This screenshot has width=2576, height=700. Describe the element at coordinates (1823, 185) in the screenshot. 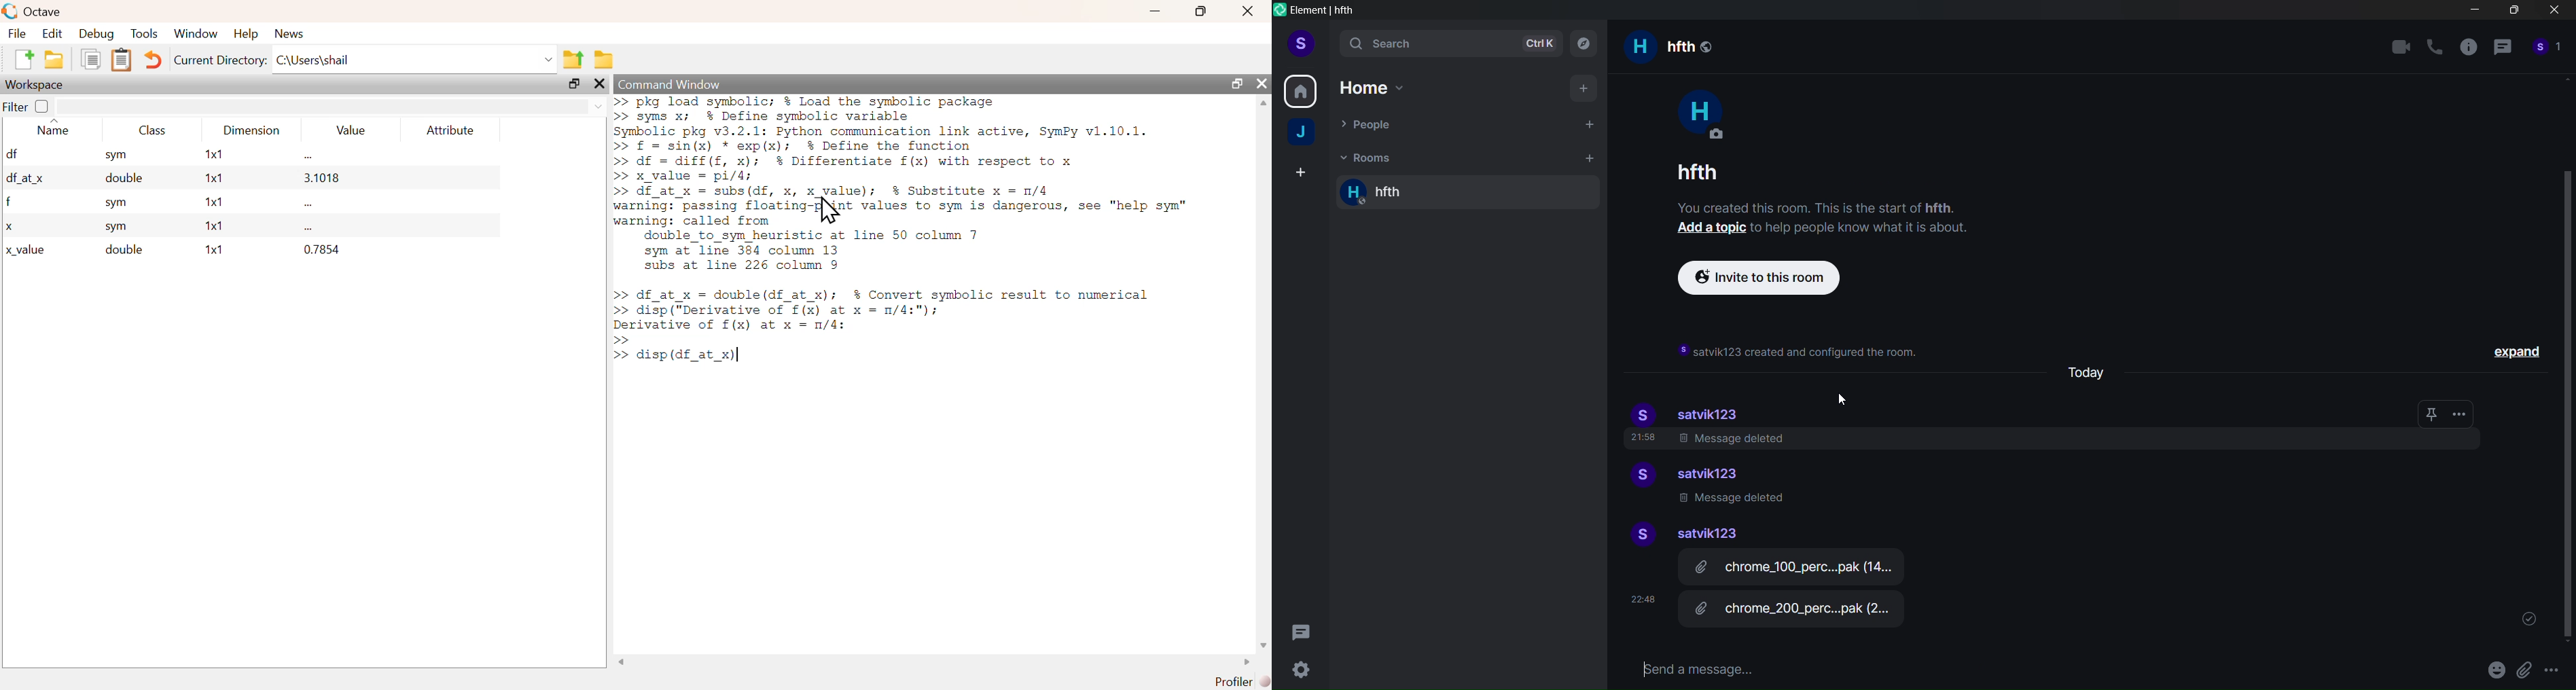

I see `Text` at that location.